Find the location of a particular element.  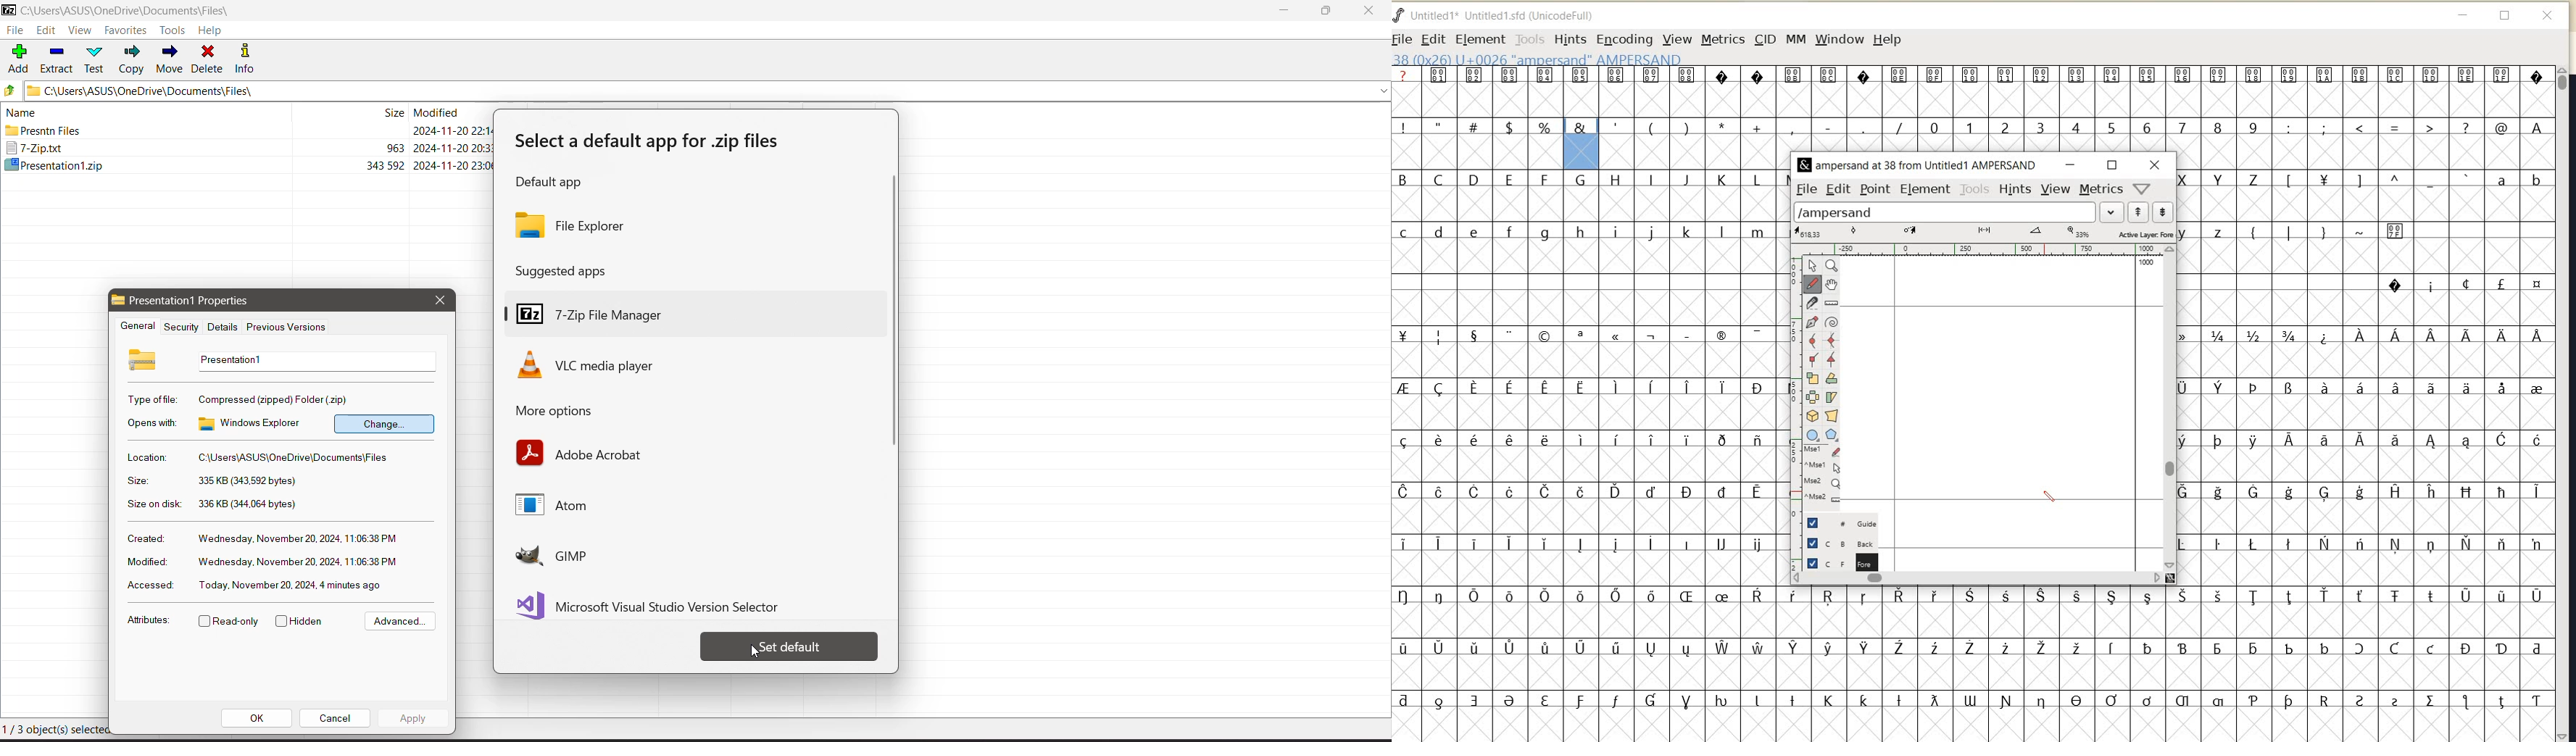

pointer is located at coordinates (1813, 265).